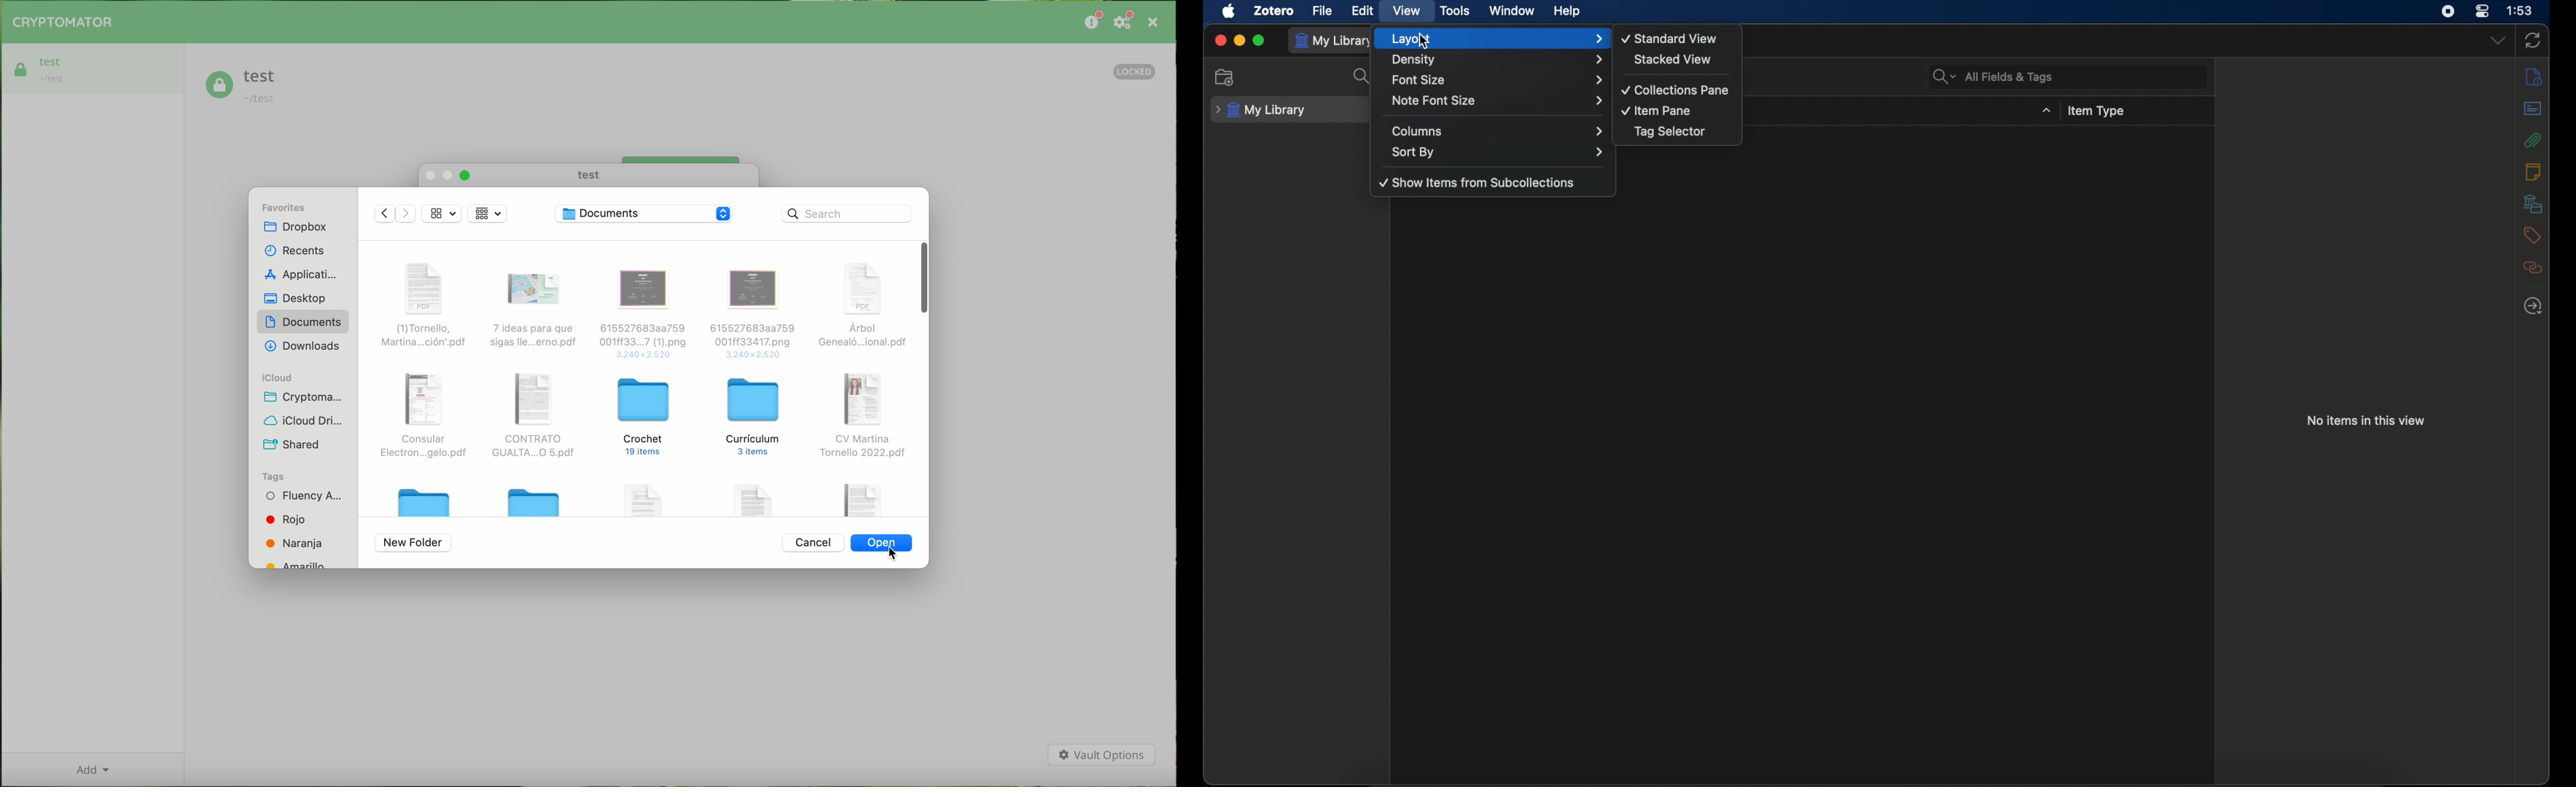  What do you see at coordinates (895, 556) in the screenshot?
I see `cursor` at bounding box center [895, 556].